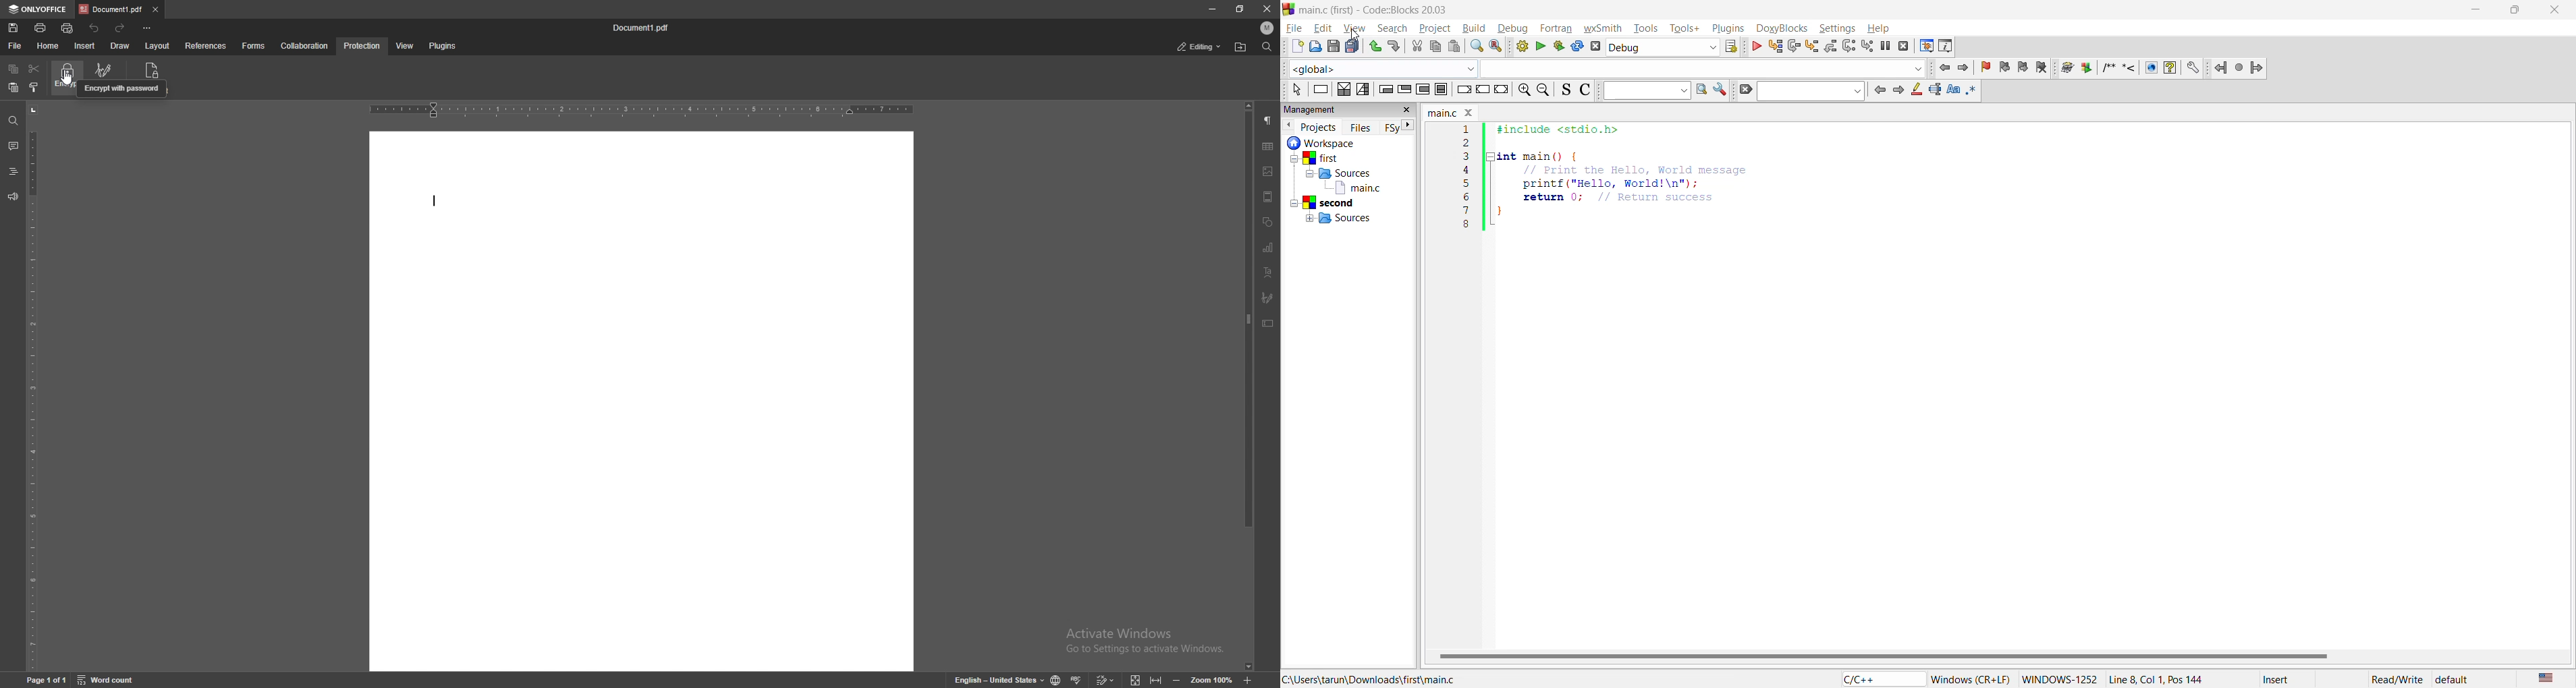 The image size is (2576, 700). Describe the element at coordinates (1987, 67) in the screenshot. I see `toggle bookmarks` at that location.